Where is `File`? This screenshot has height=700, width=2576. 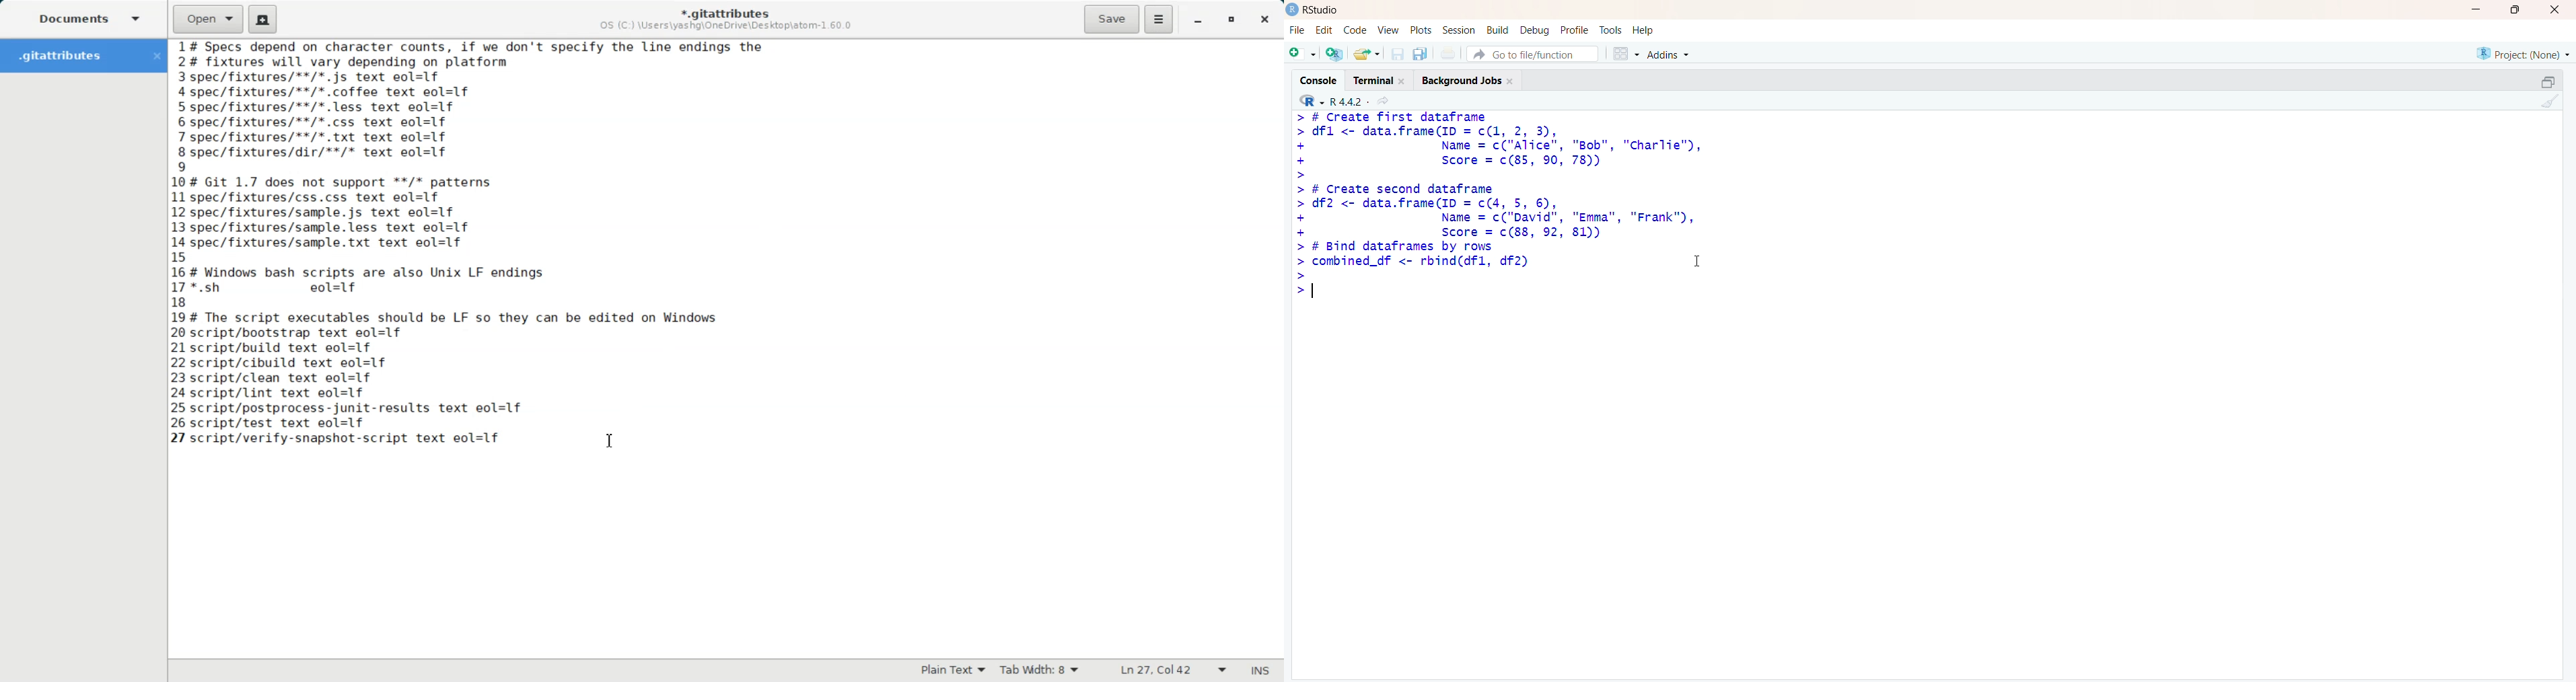
File is located at coordinates (1298, 30).